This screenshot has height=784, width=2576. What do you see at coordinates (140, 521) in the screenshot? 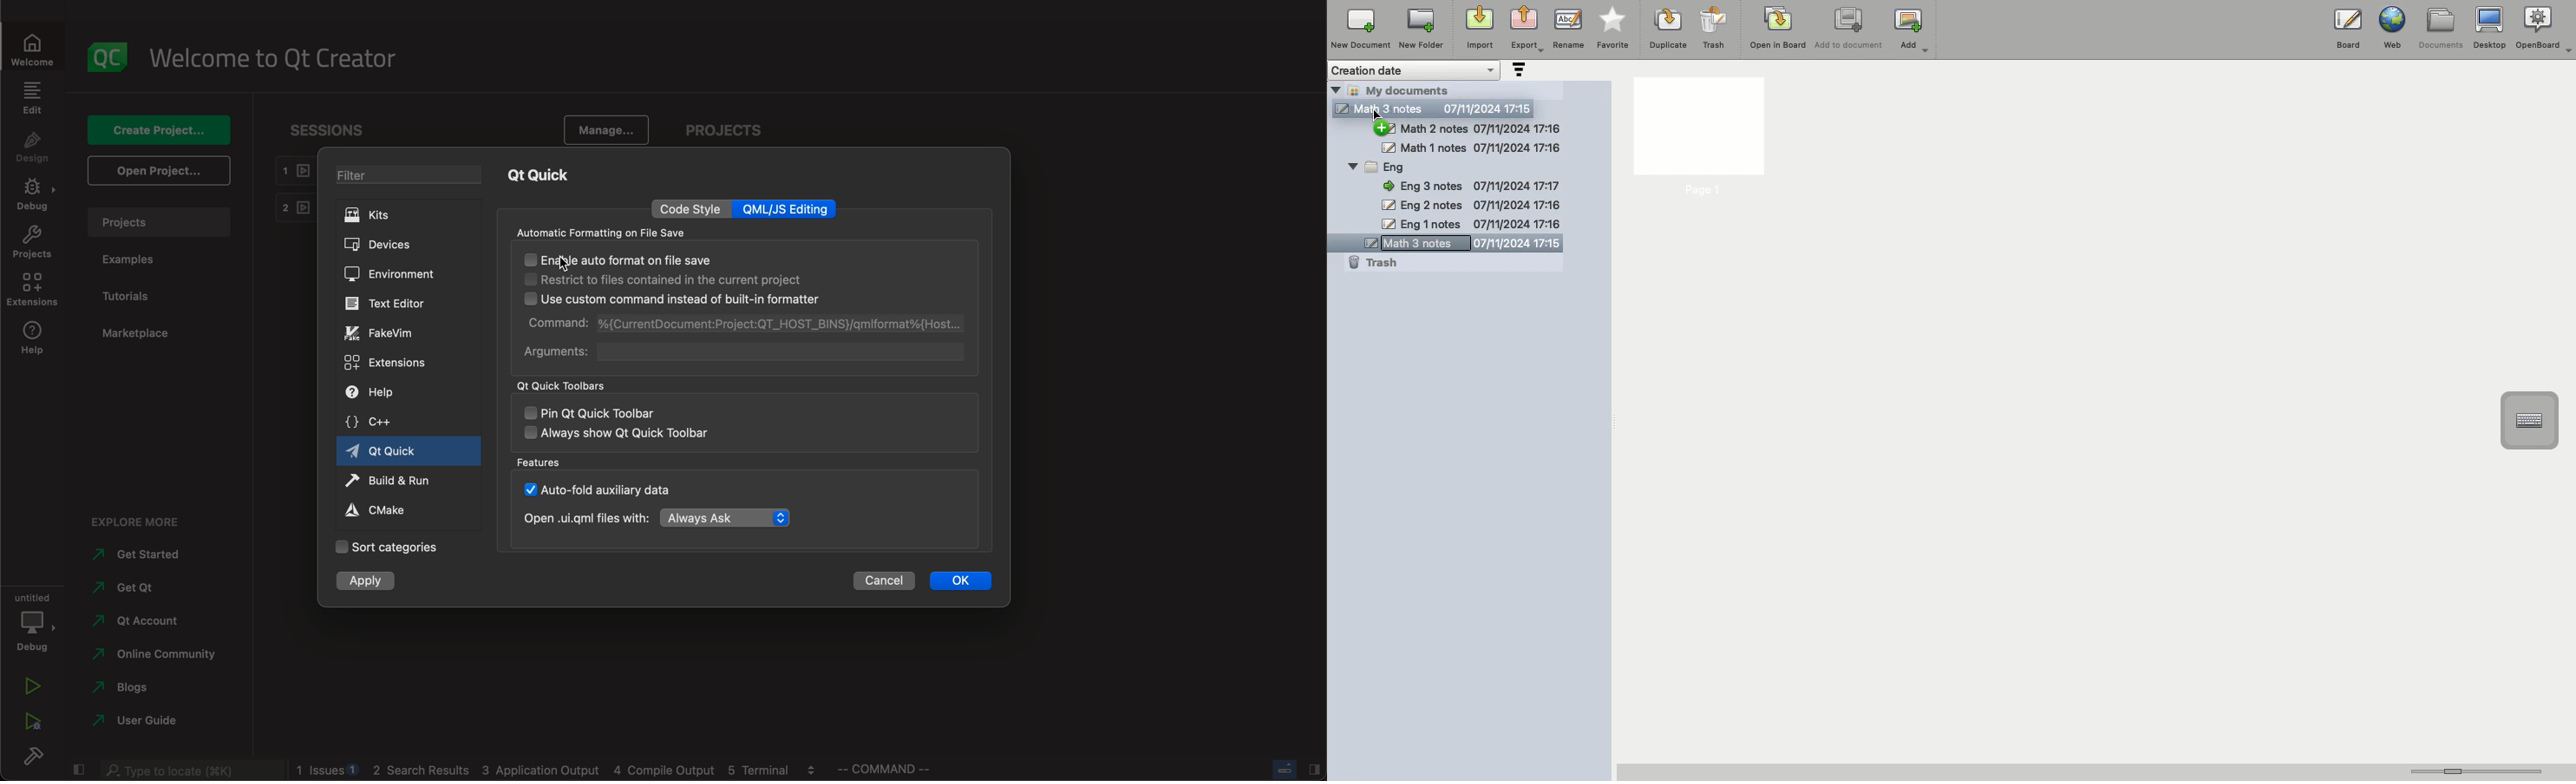
I see `explore` at bounding box center [140, 521].